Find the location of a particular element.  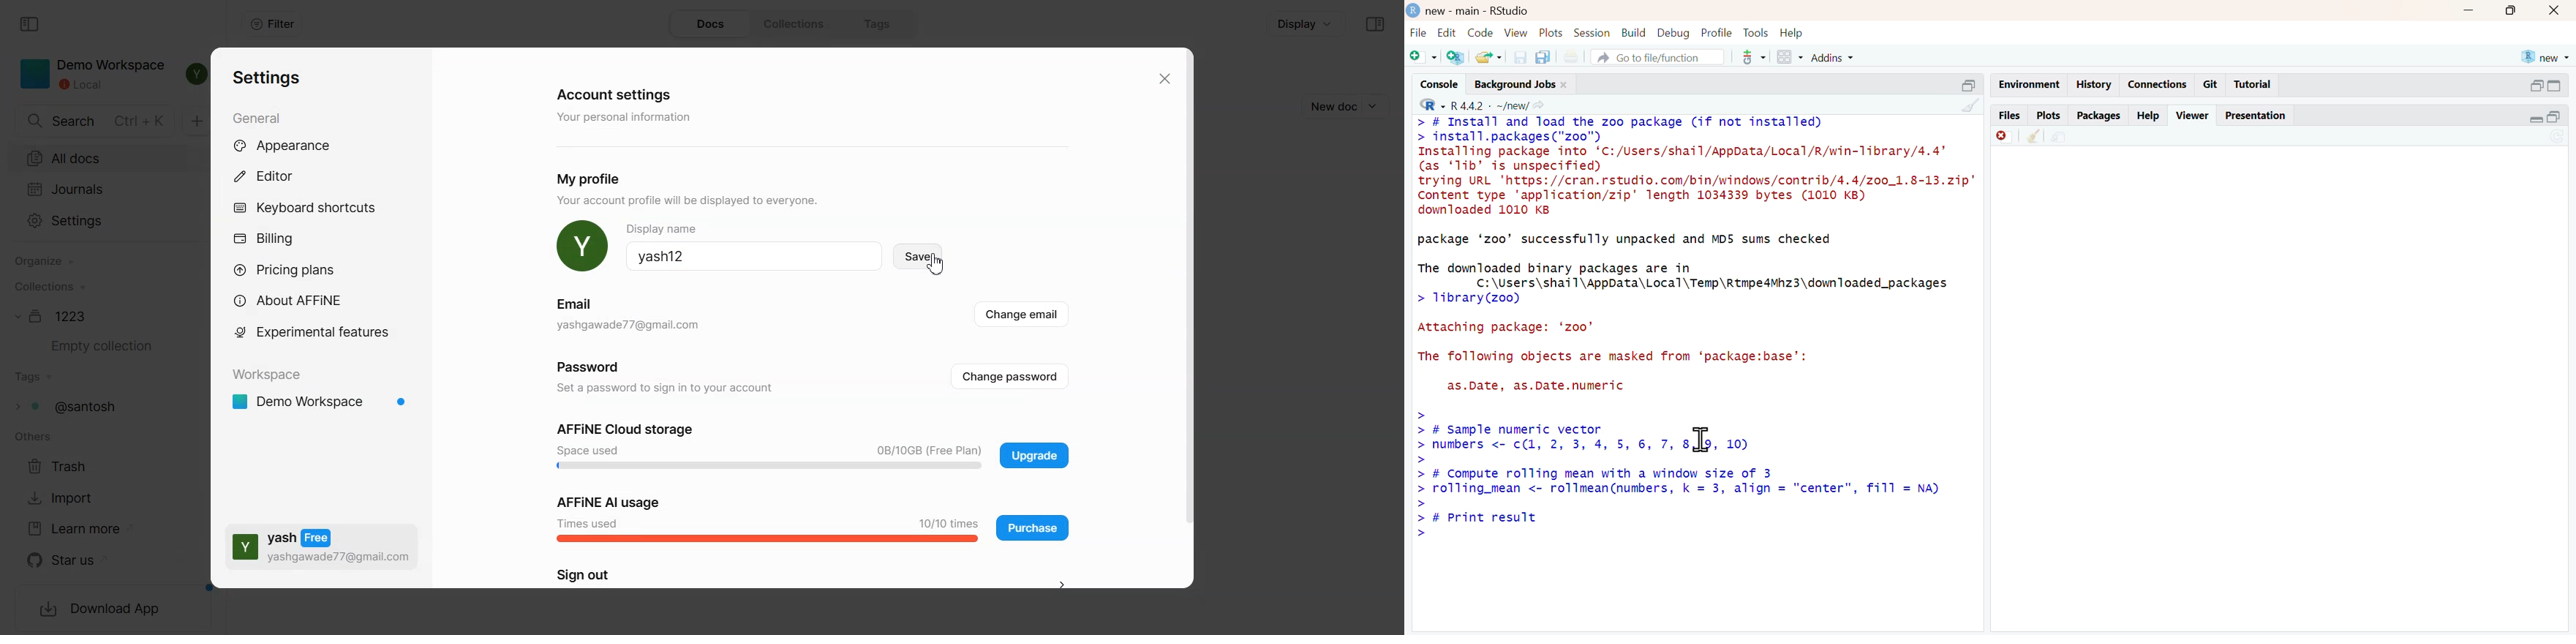

view is located at coordinates (1517, 33).